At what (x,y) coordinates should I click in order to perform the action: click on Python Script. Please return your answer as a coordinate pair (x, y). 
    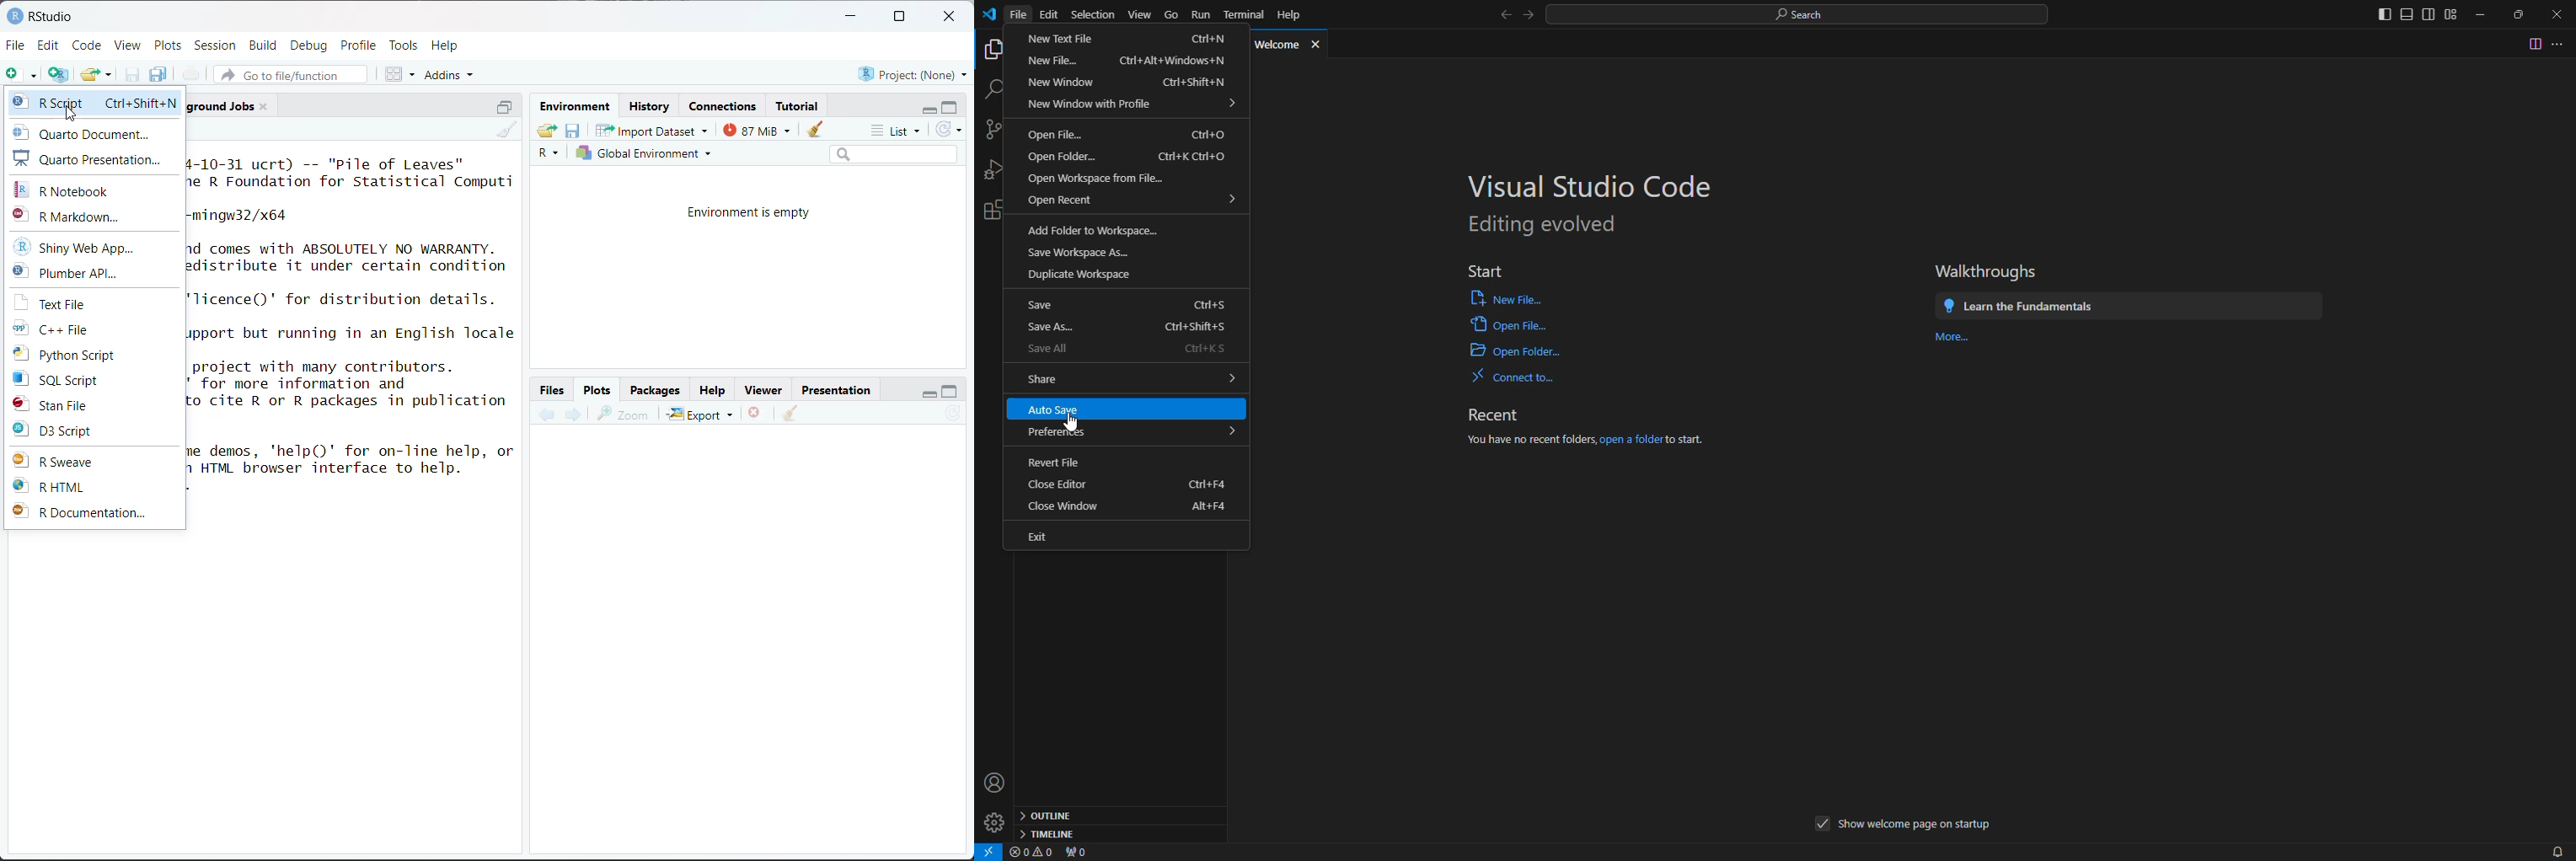
    Looking at the image, I should click on (66, 354).